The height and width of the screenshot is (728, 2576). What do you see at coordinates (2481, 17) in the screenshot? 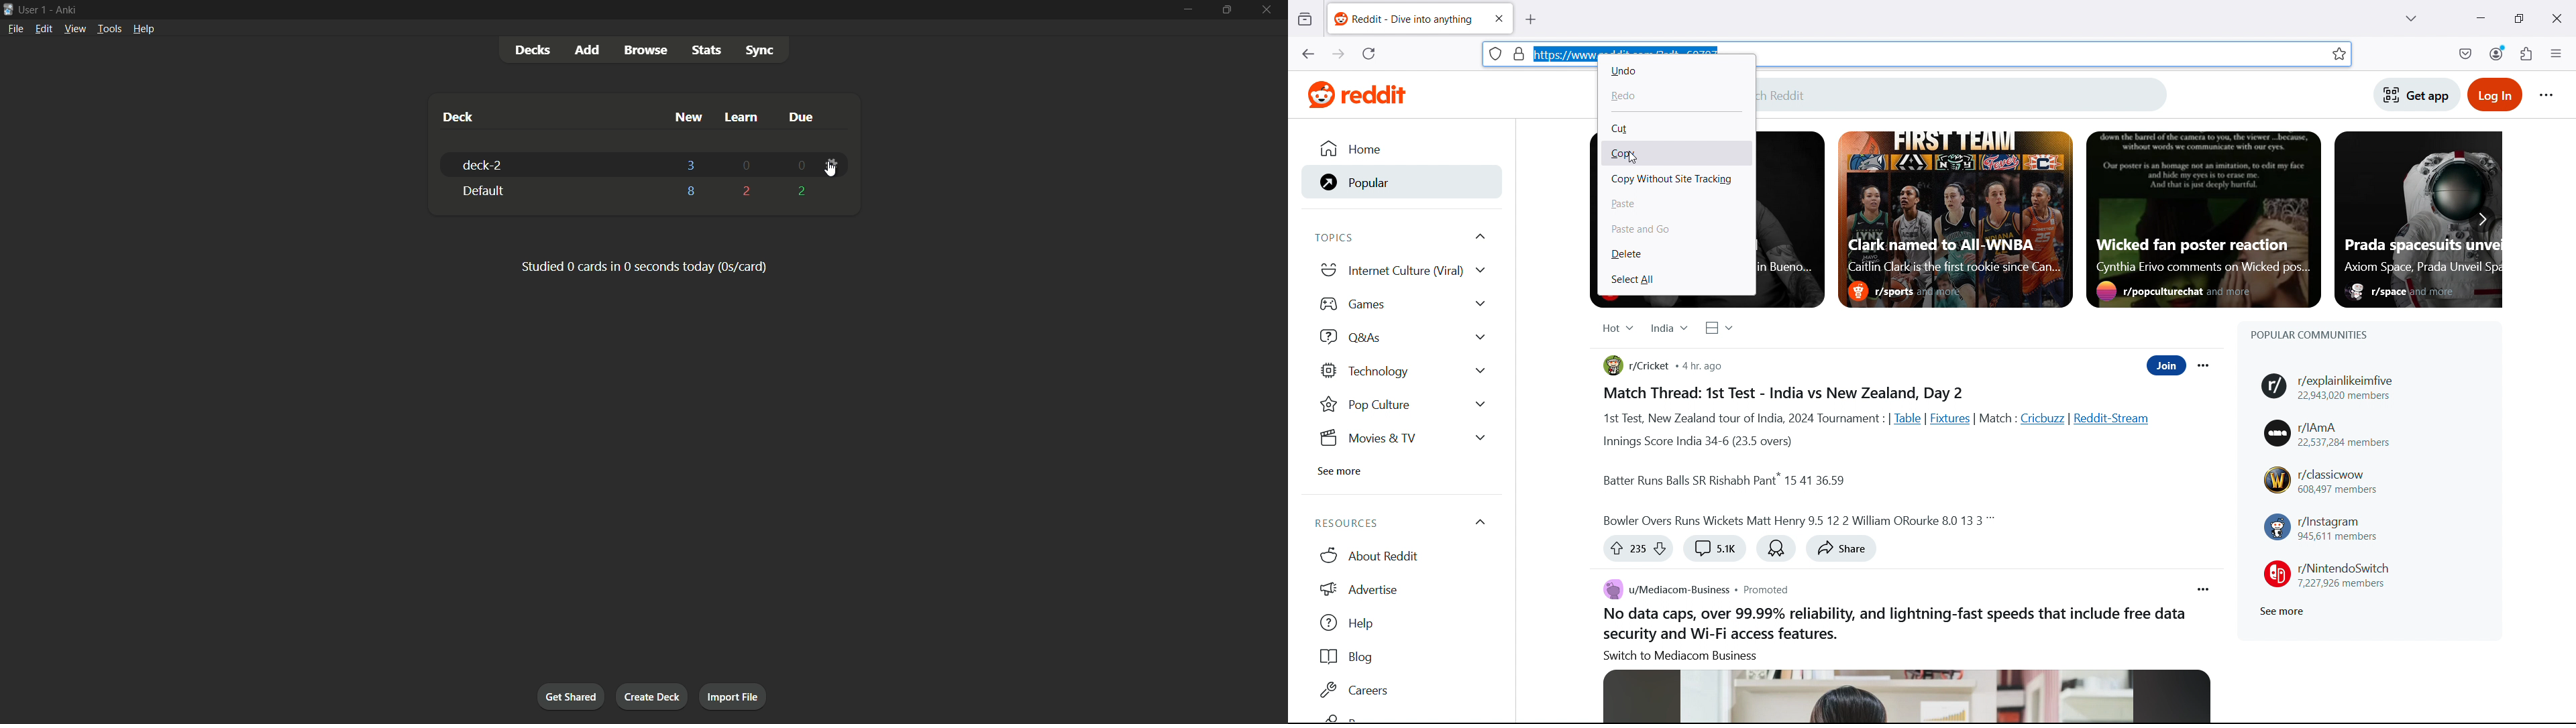
I see `minimize` at bounding box center [2481, 17].